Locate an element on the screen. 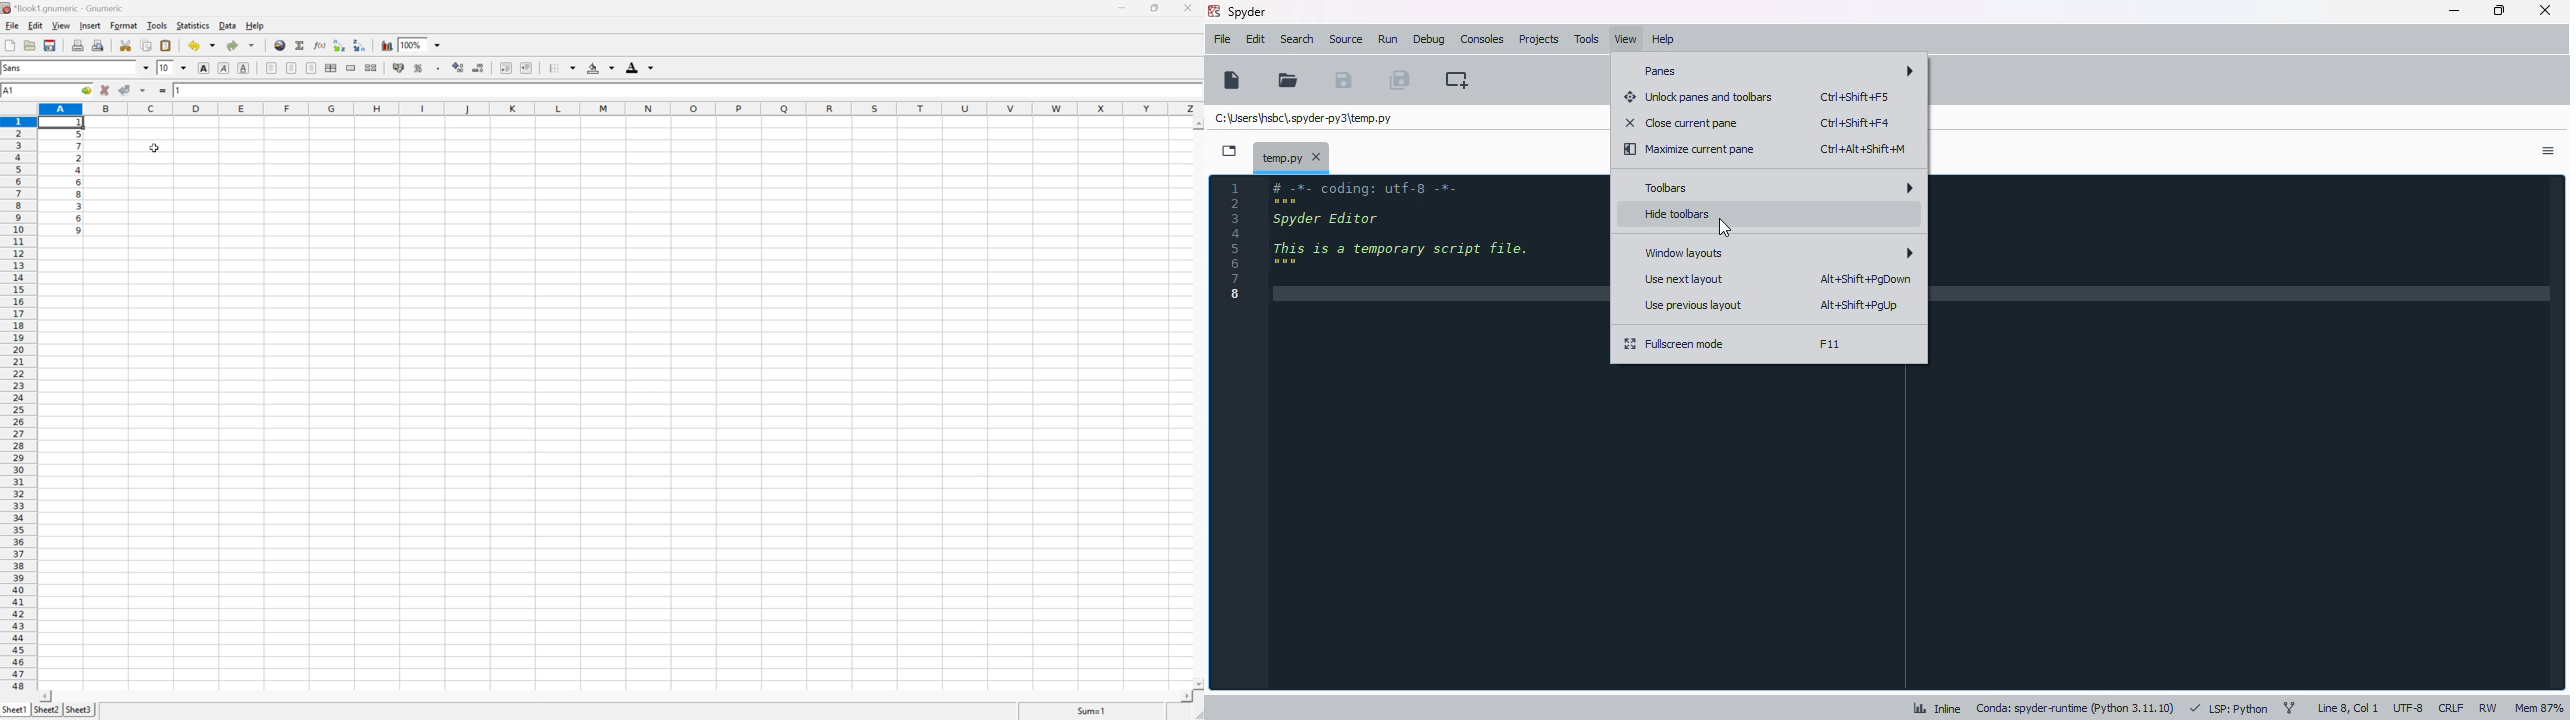  create new cell at the current line is located at coordinates (1455, 79).